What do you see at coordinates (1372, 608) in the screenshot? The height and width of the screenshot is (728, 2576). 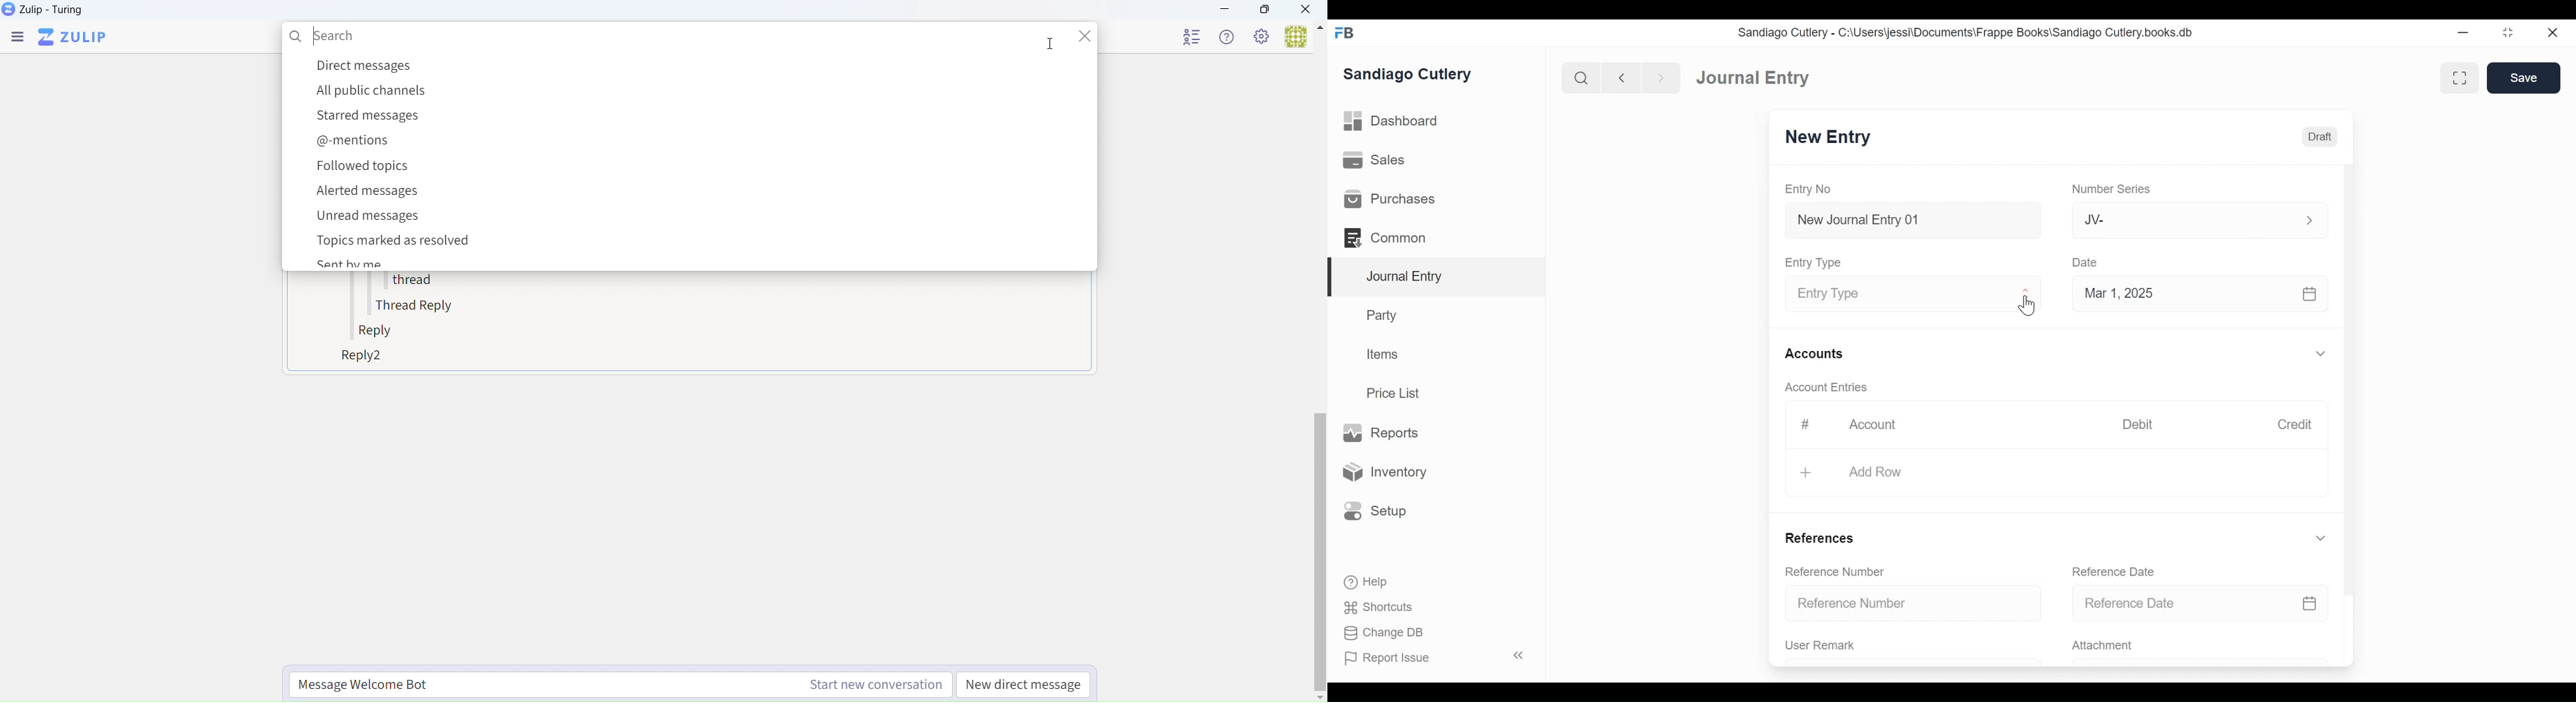 I see `Shortcuts` at bounding box center [1372, 608].